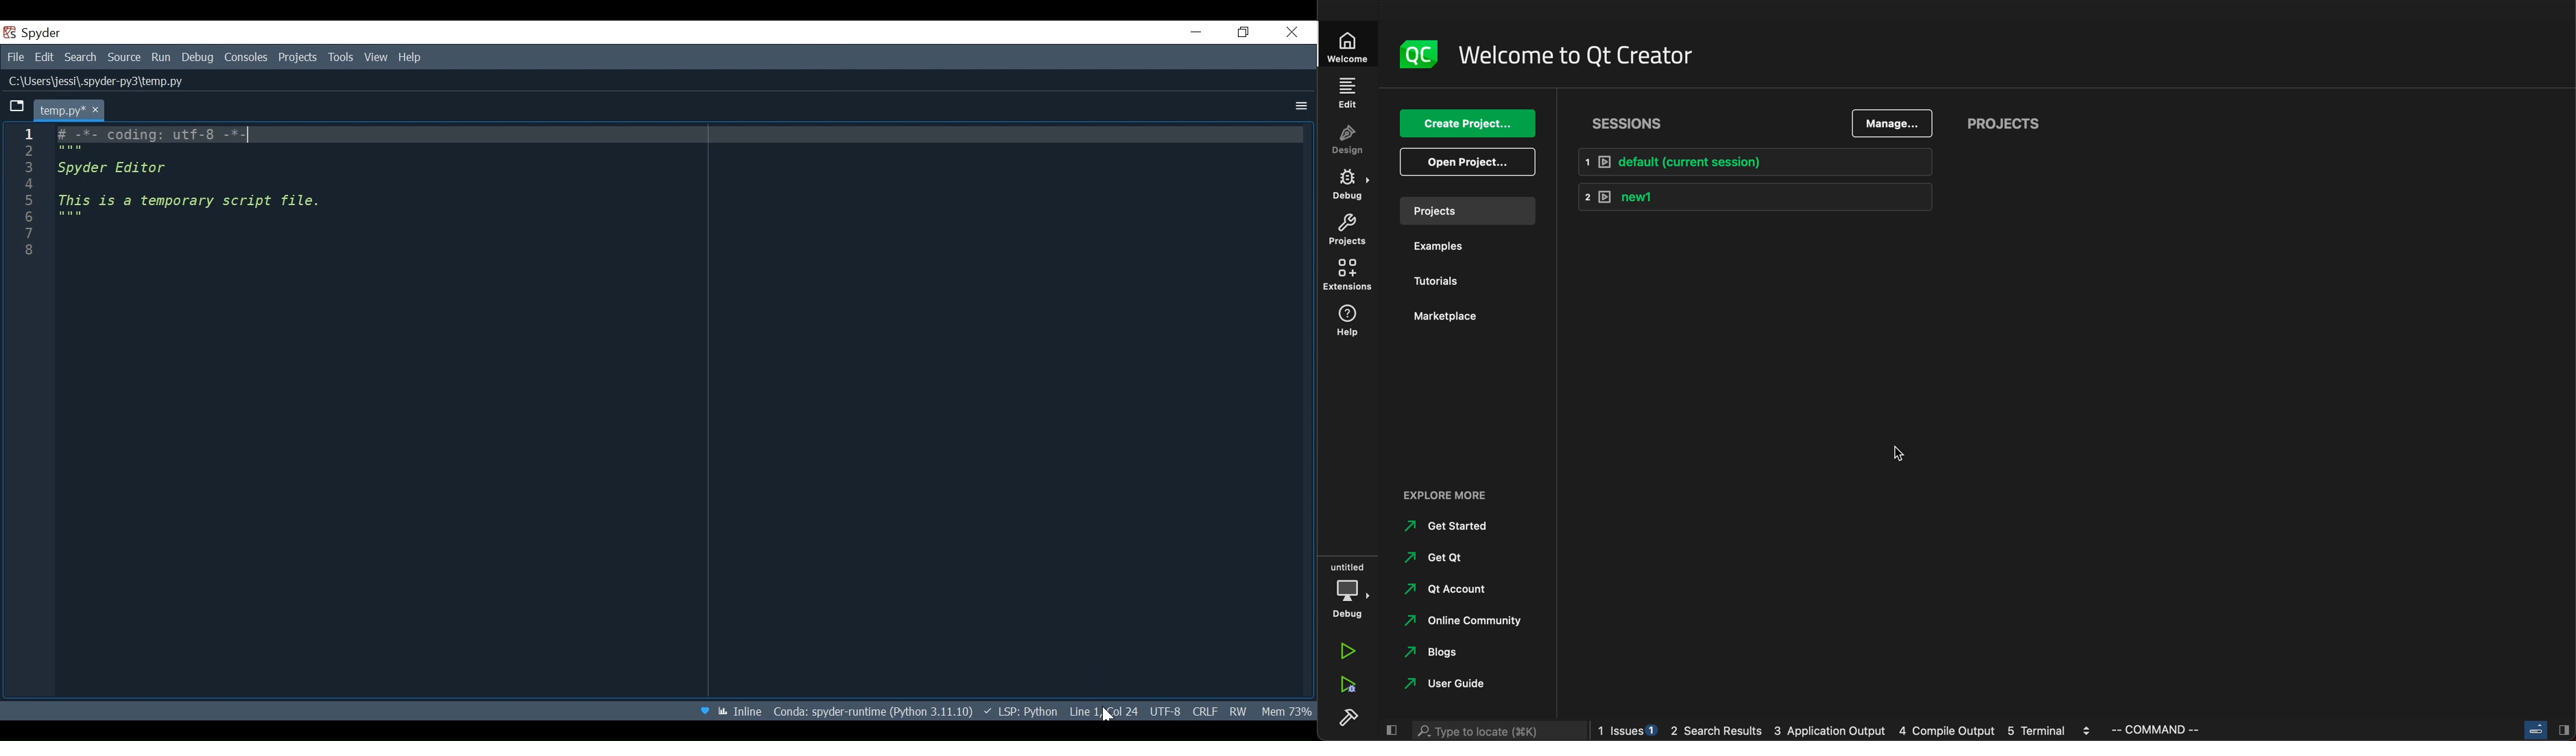 The width and height of the screenshot is (2576, 756). What do you see at coordinates (45, 57) in the screenshot?
I see `Edit` at bounding box center [45, 57].